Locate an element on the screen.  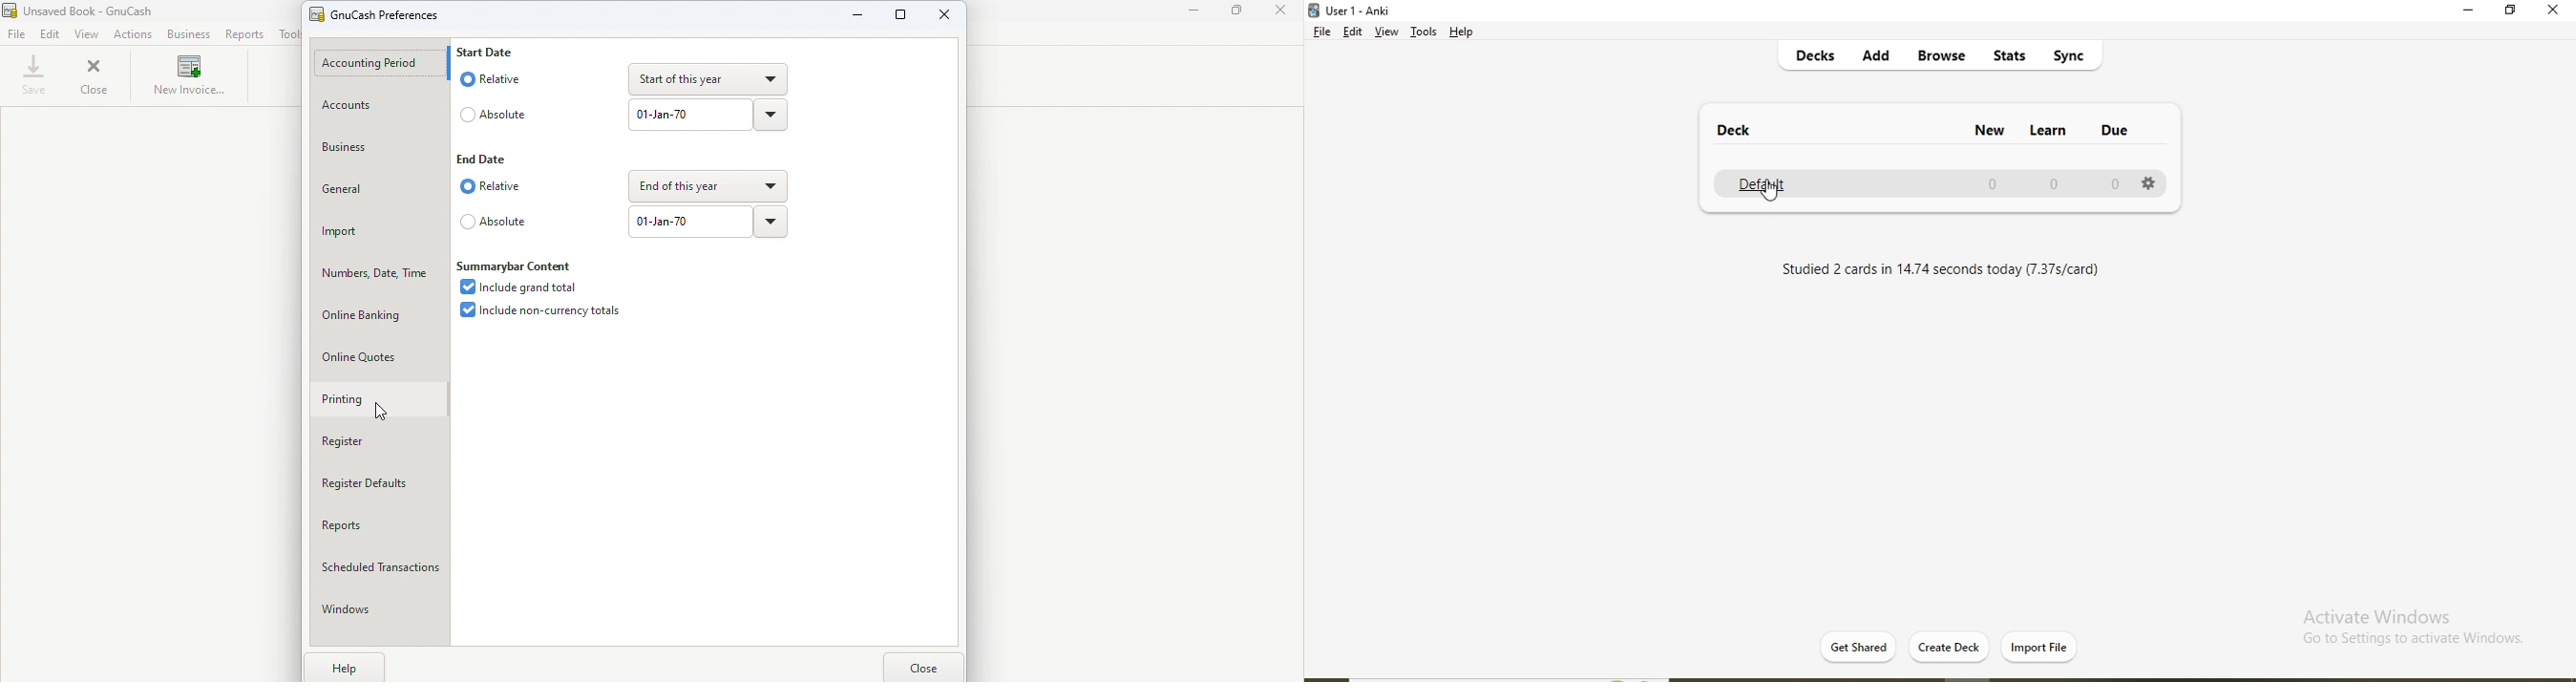
Business is located at coordinates (381, 148).